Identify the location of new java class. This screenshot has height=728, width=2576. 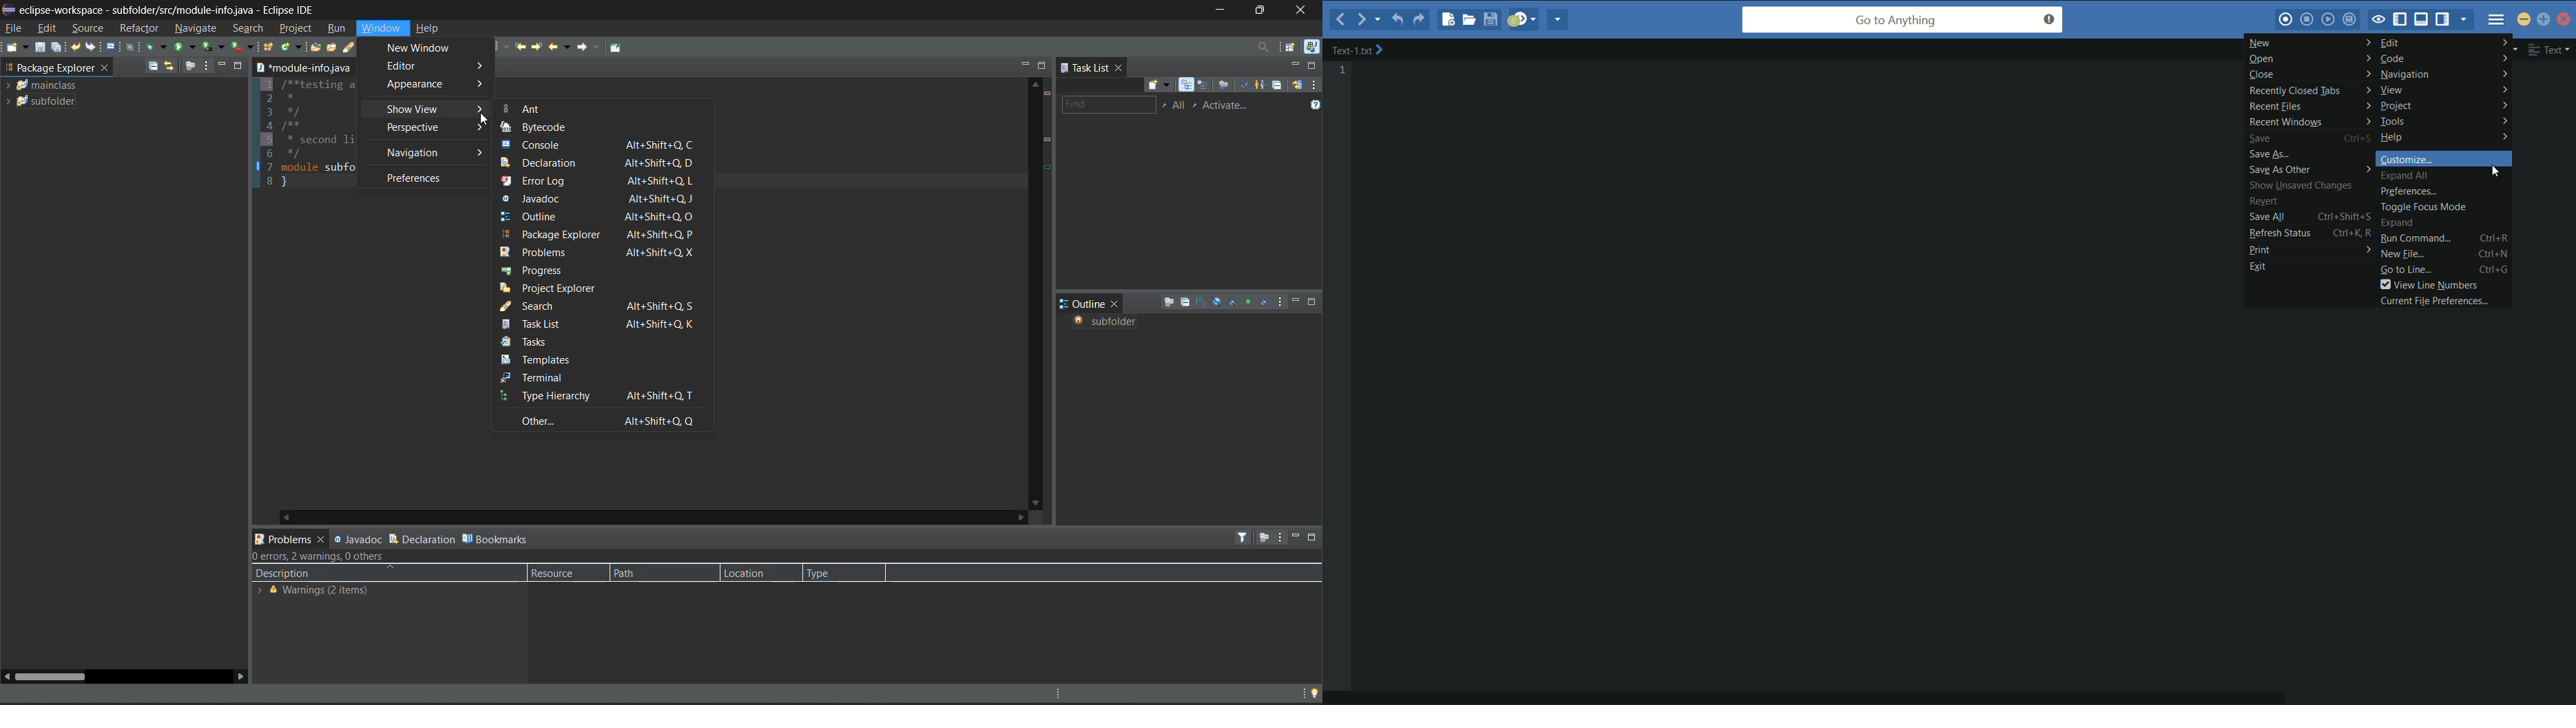
(291, 46).